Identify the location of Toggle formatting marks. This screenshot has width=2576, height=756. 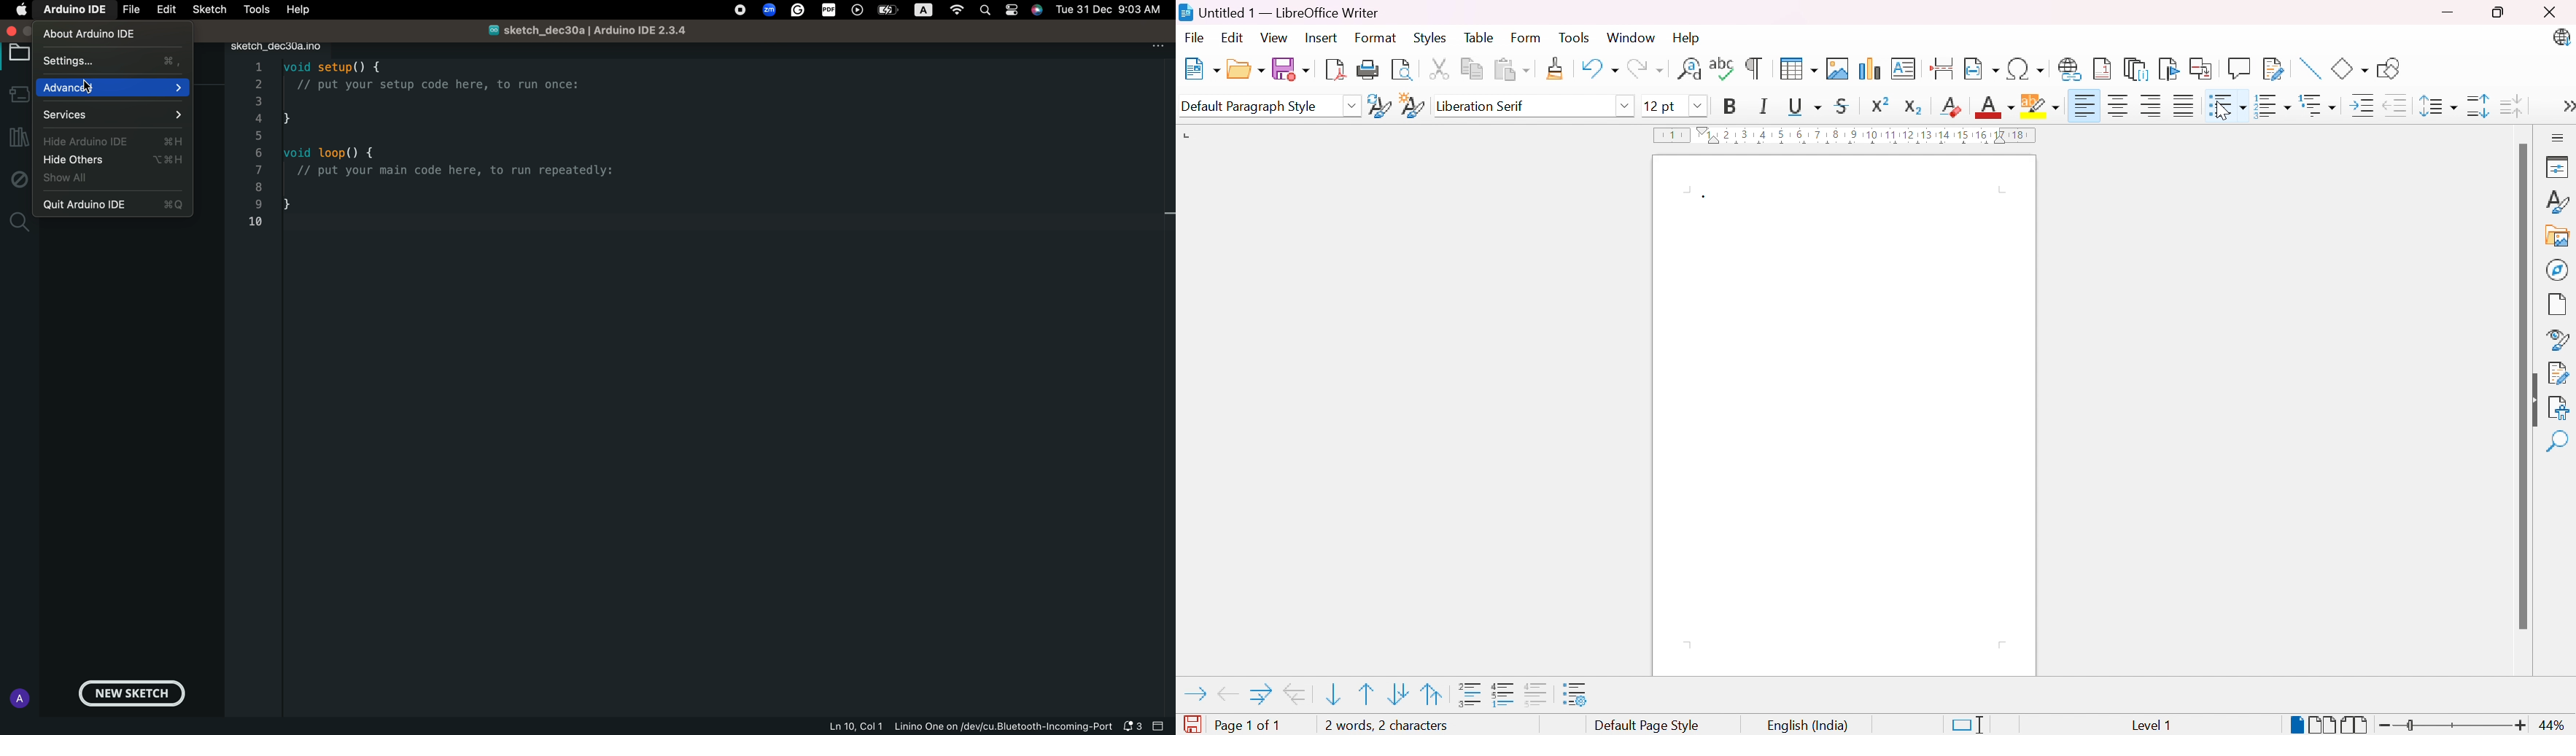
(1756, 67).